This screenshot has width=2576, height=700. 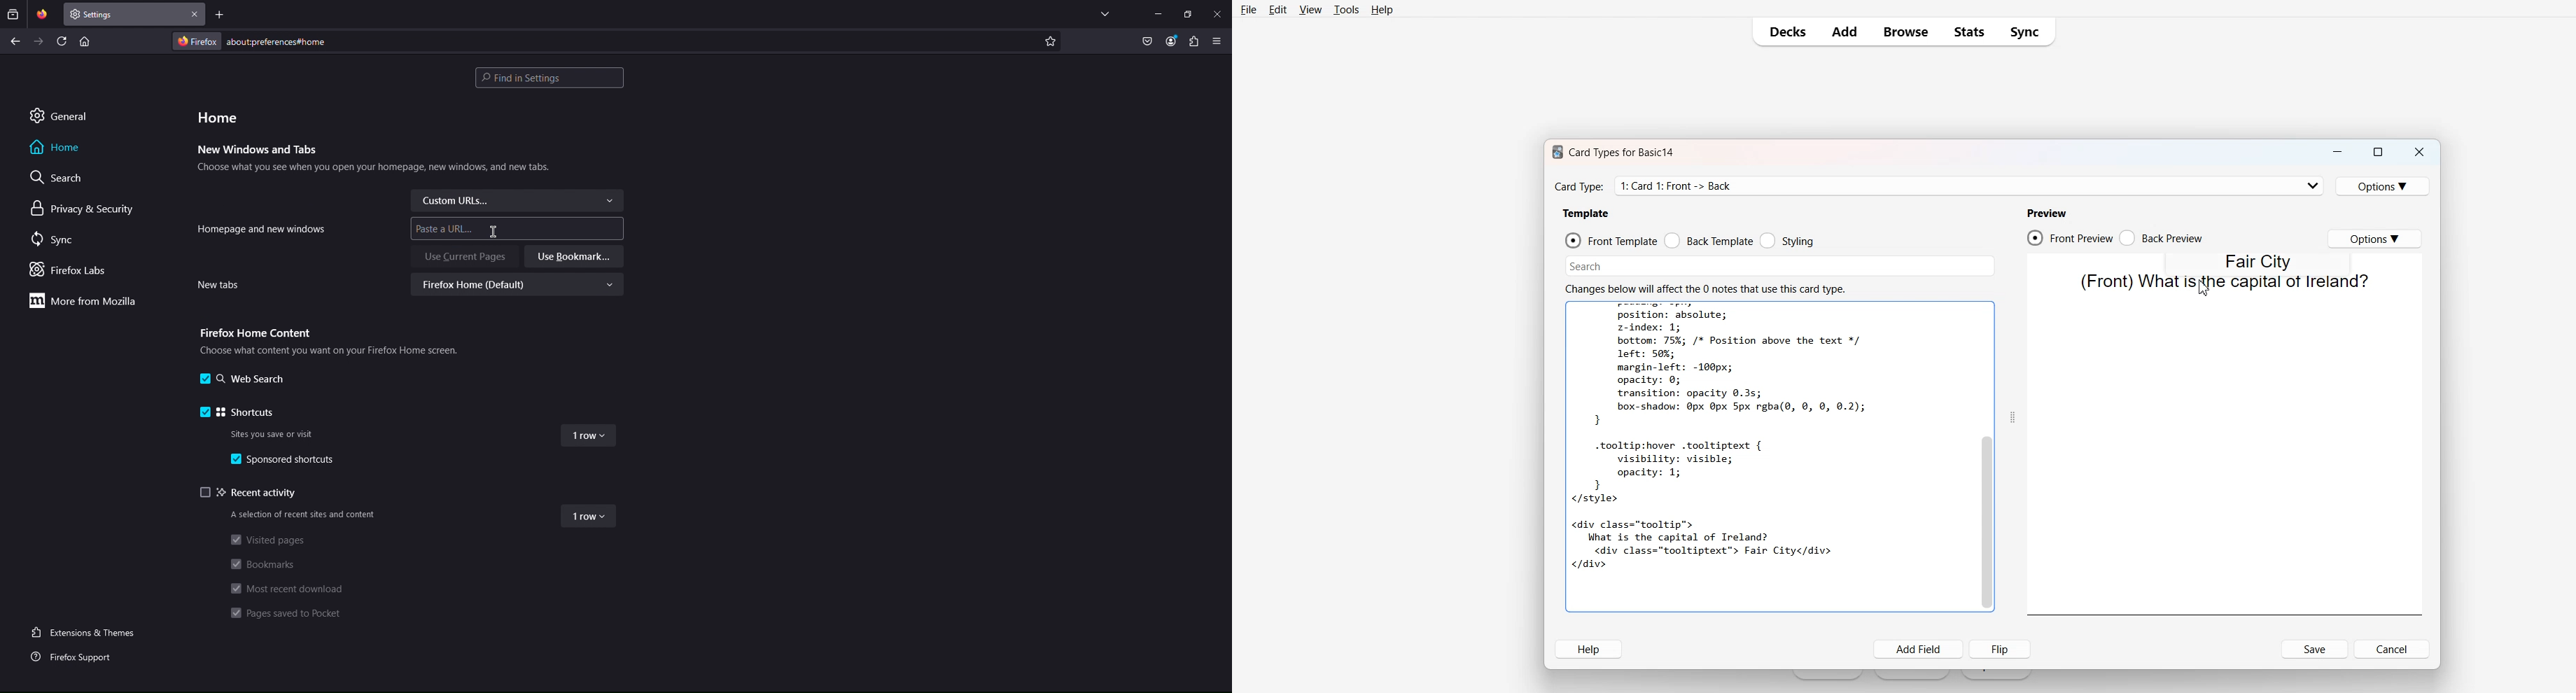 What do you see at coordinates (15, 41) in the screenshot?
I see `Back` at bounding box center [15, 41].